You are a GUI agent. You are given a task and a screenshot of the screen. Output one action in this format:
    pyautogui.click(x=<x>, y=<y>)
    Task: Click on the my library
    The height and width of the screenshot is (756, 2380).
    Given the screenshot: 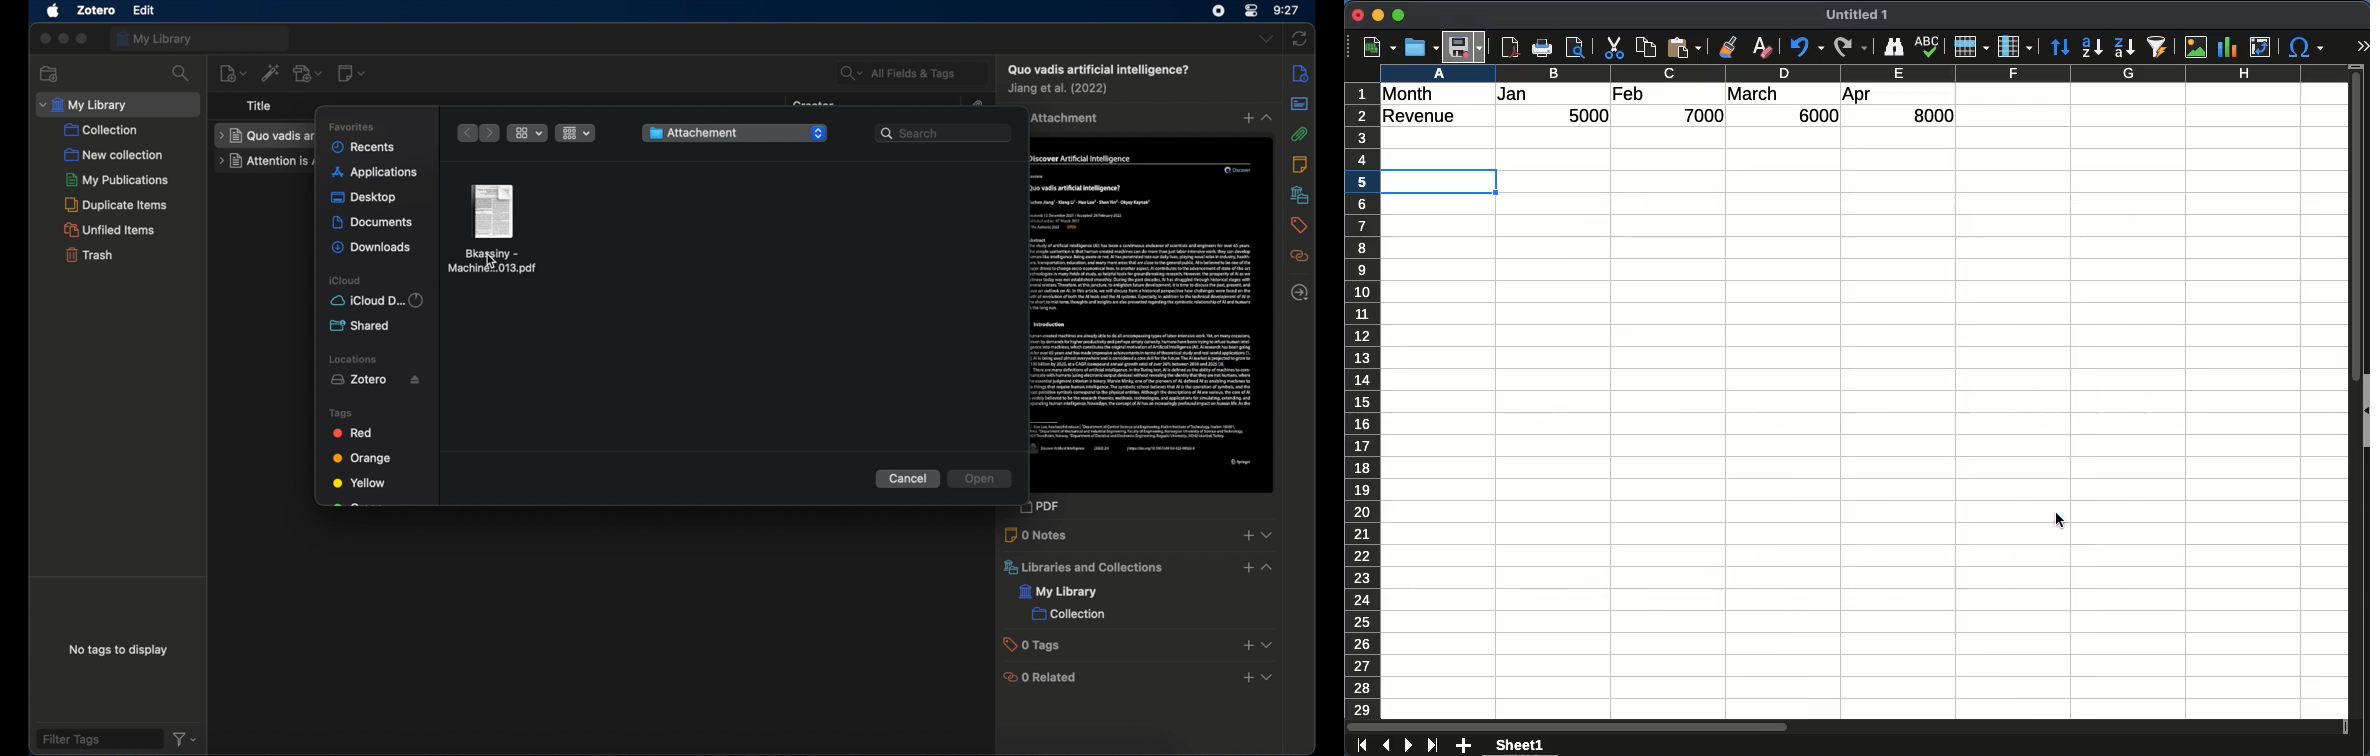 What is the action you would take?
    pyautogui.click(x=1059, y=593)
    